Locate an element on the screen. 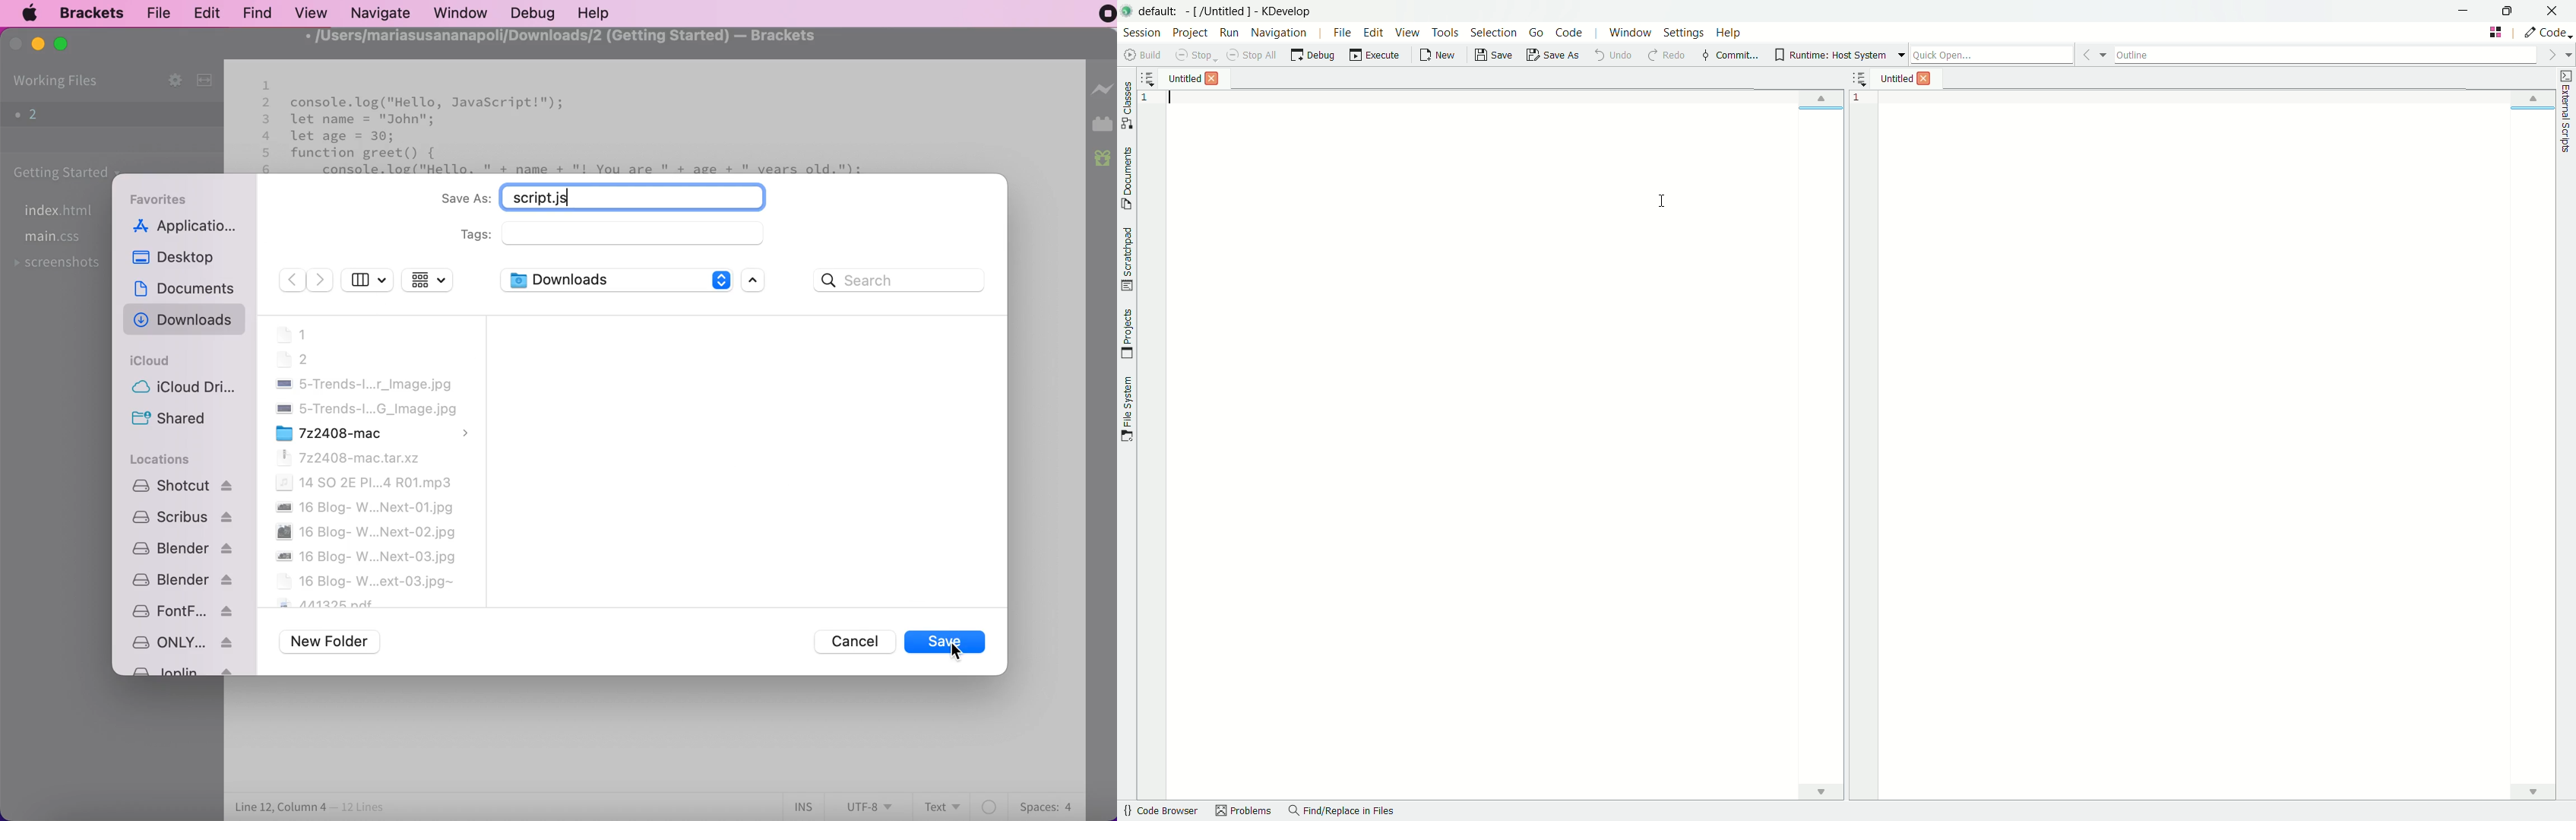  2 is located at coordinates (96, 115).